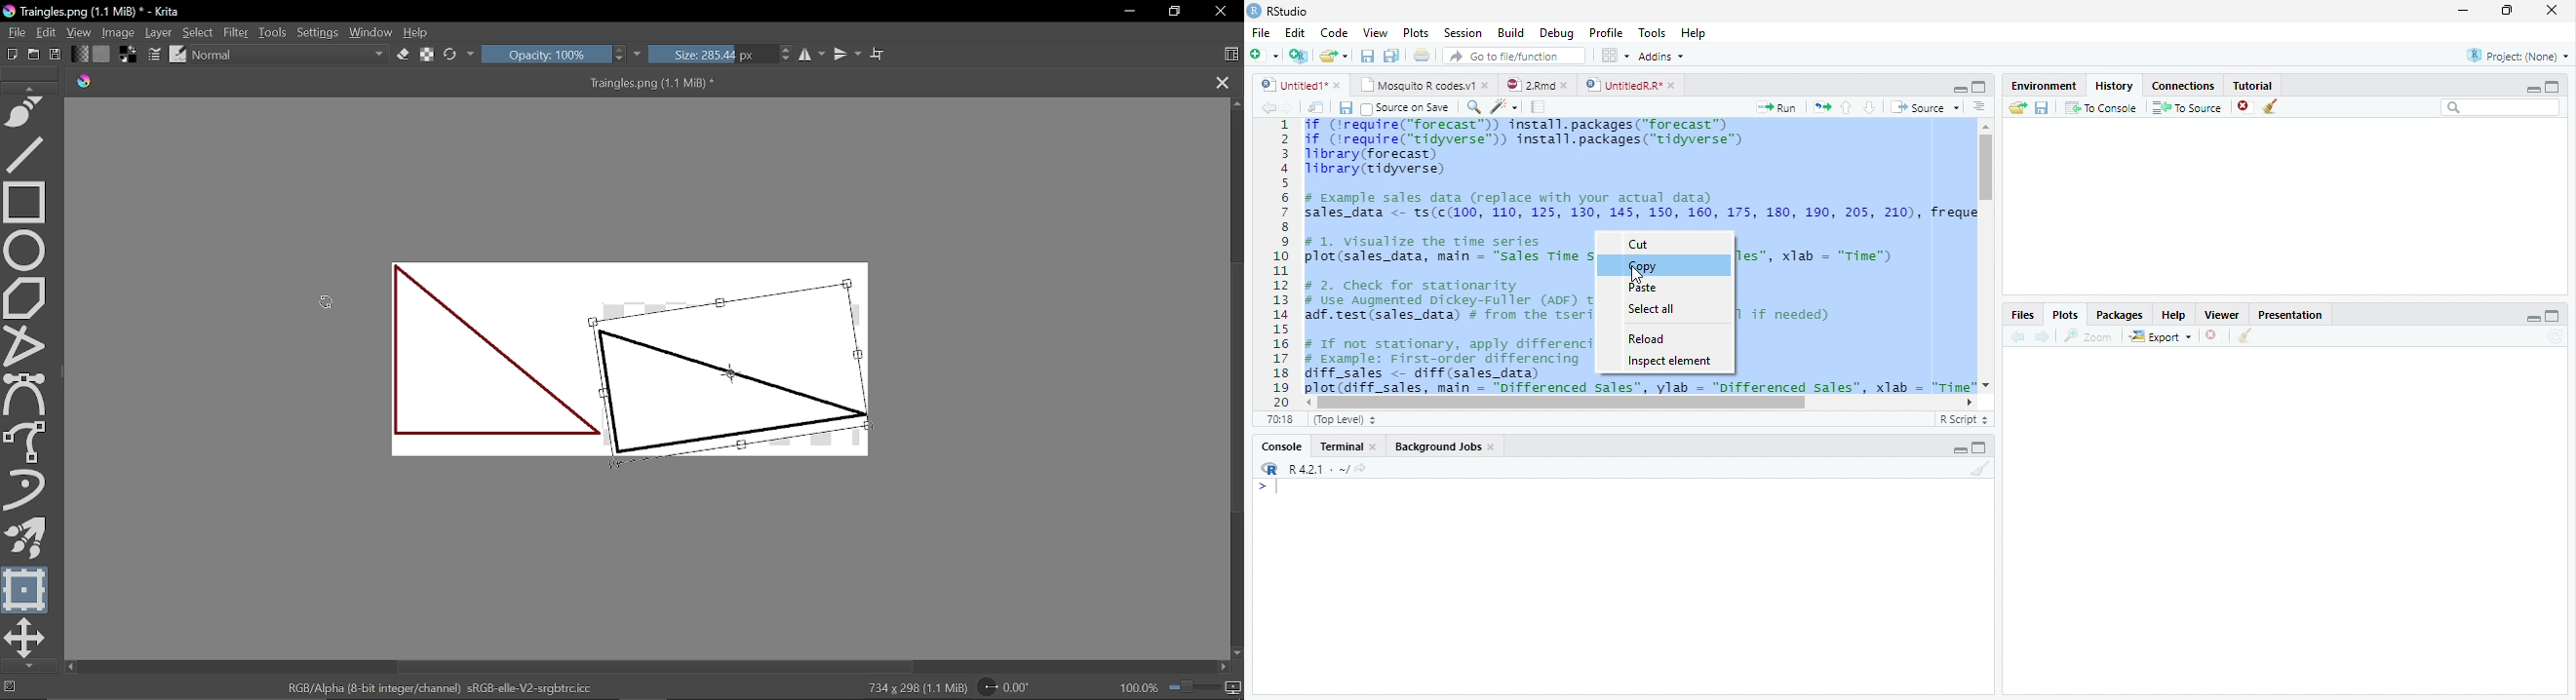  Describe the element at coordinates (1366, 55) in the screenshot. I see `Save` at that location.